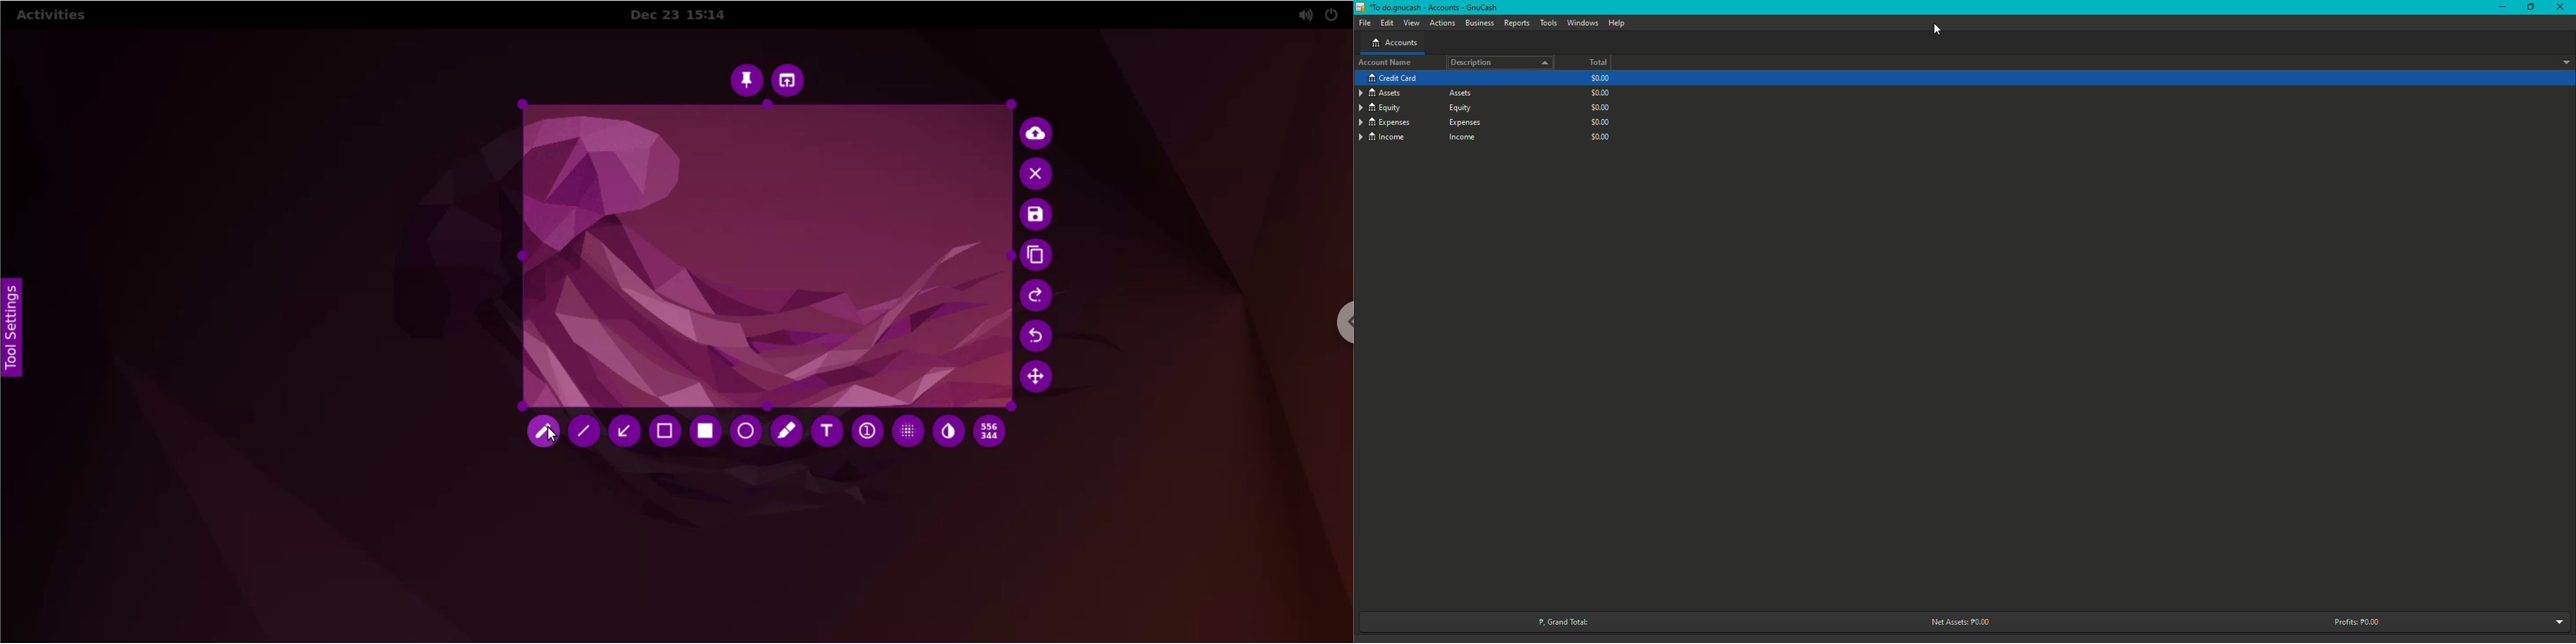 Image resolution: width=2576 pixels, height=644 pixels. I want to click on Edit, so click(1385, 23).